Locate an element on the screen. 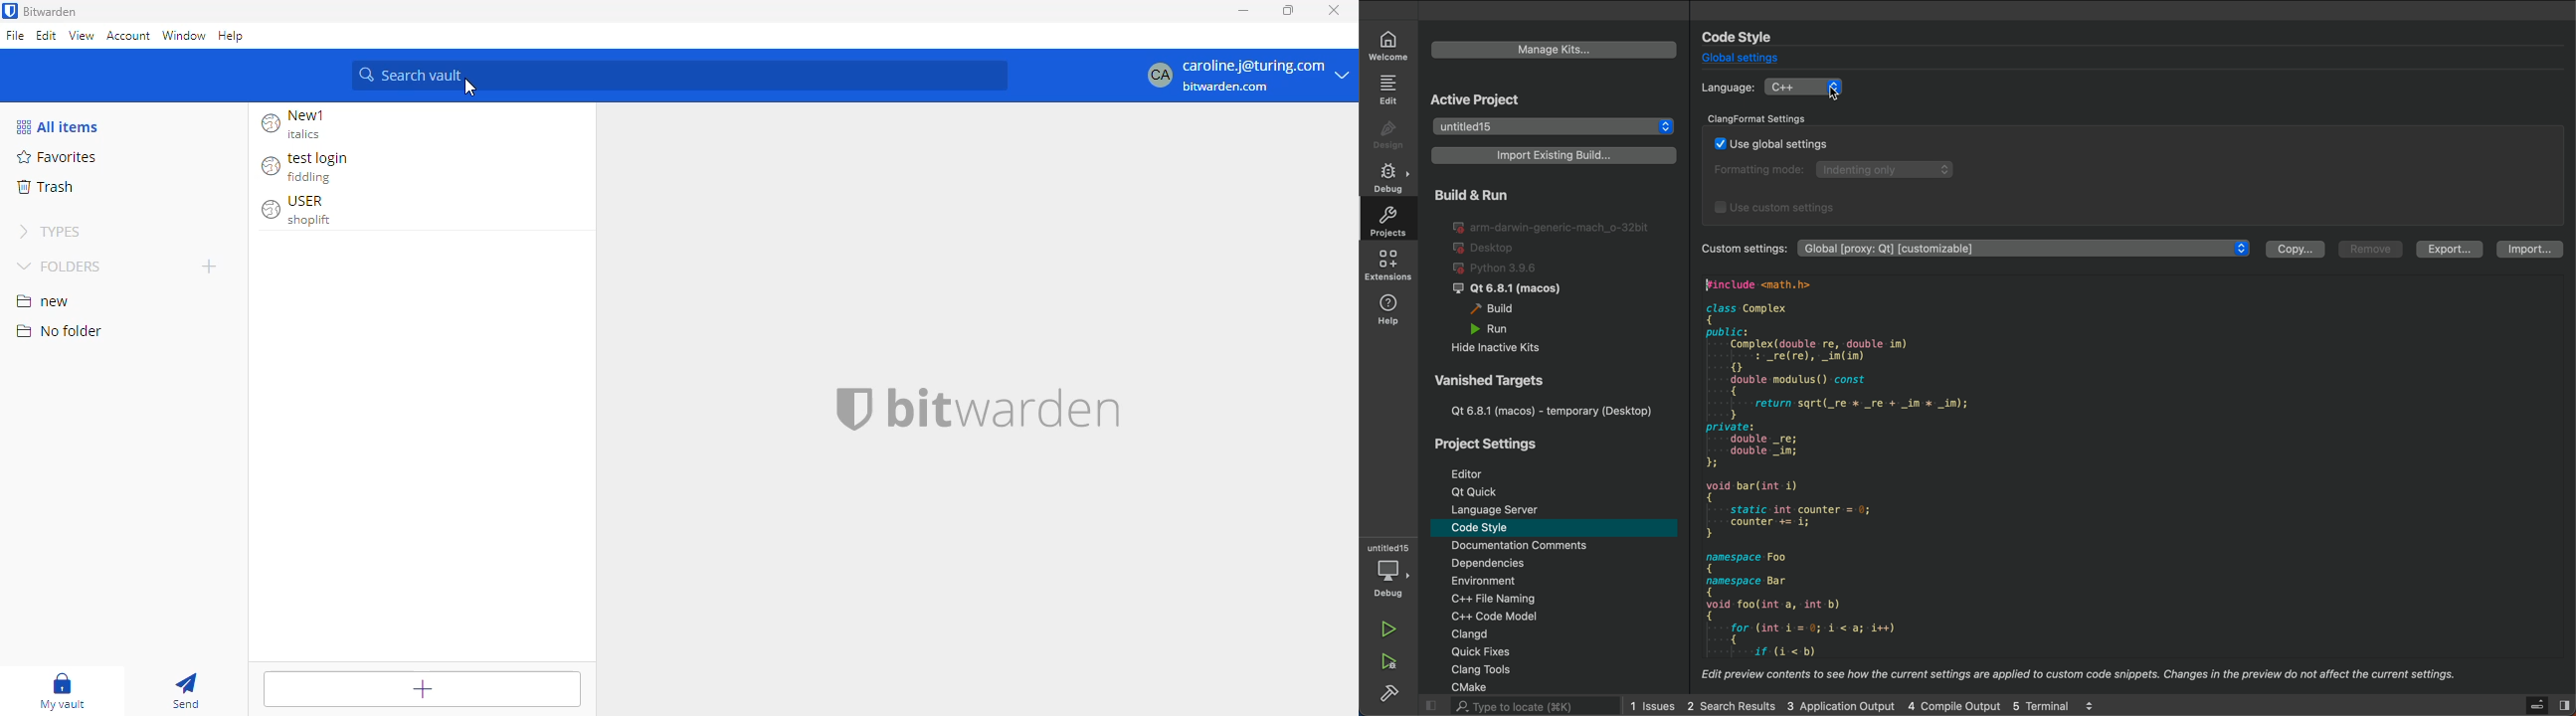 The width and height of the screenshot is (2576, 728). send is located at coordinates (188, 692).